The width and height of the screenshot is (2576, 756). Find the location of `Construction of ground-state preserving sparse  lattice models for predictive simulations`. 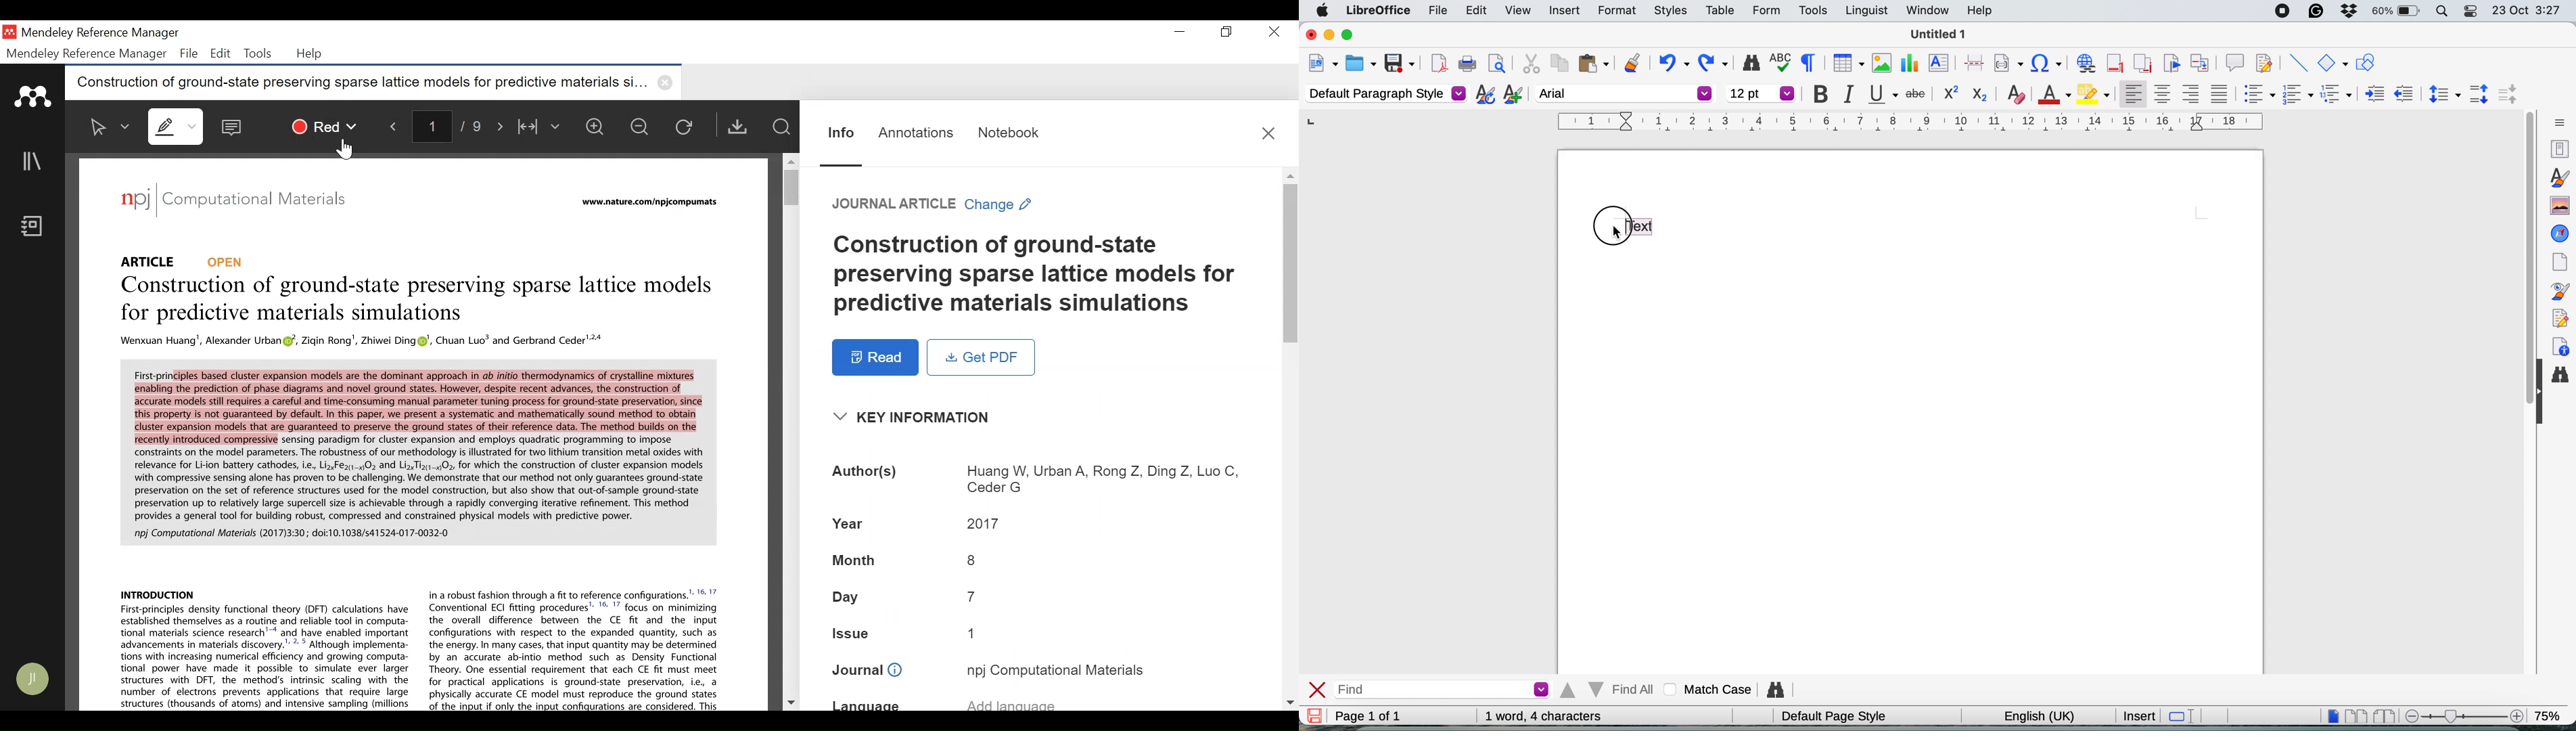

Construction of ground-state preserving sparse  lattice models for predictive simulations is located at coordinates (416, 297).